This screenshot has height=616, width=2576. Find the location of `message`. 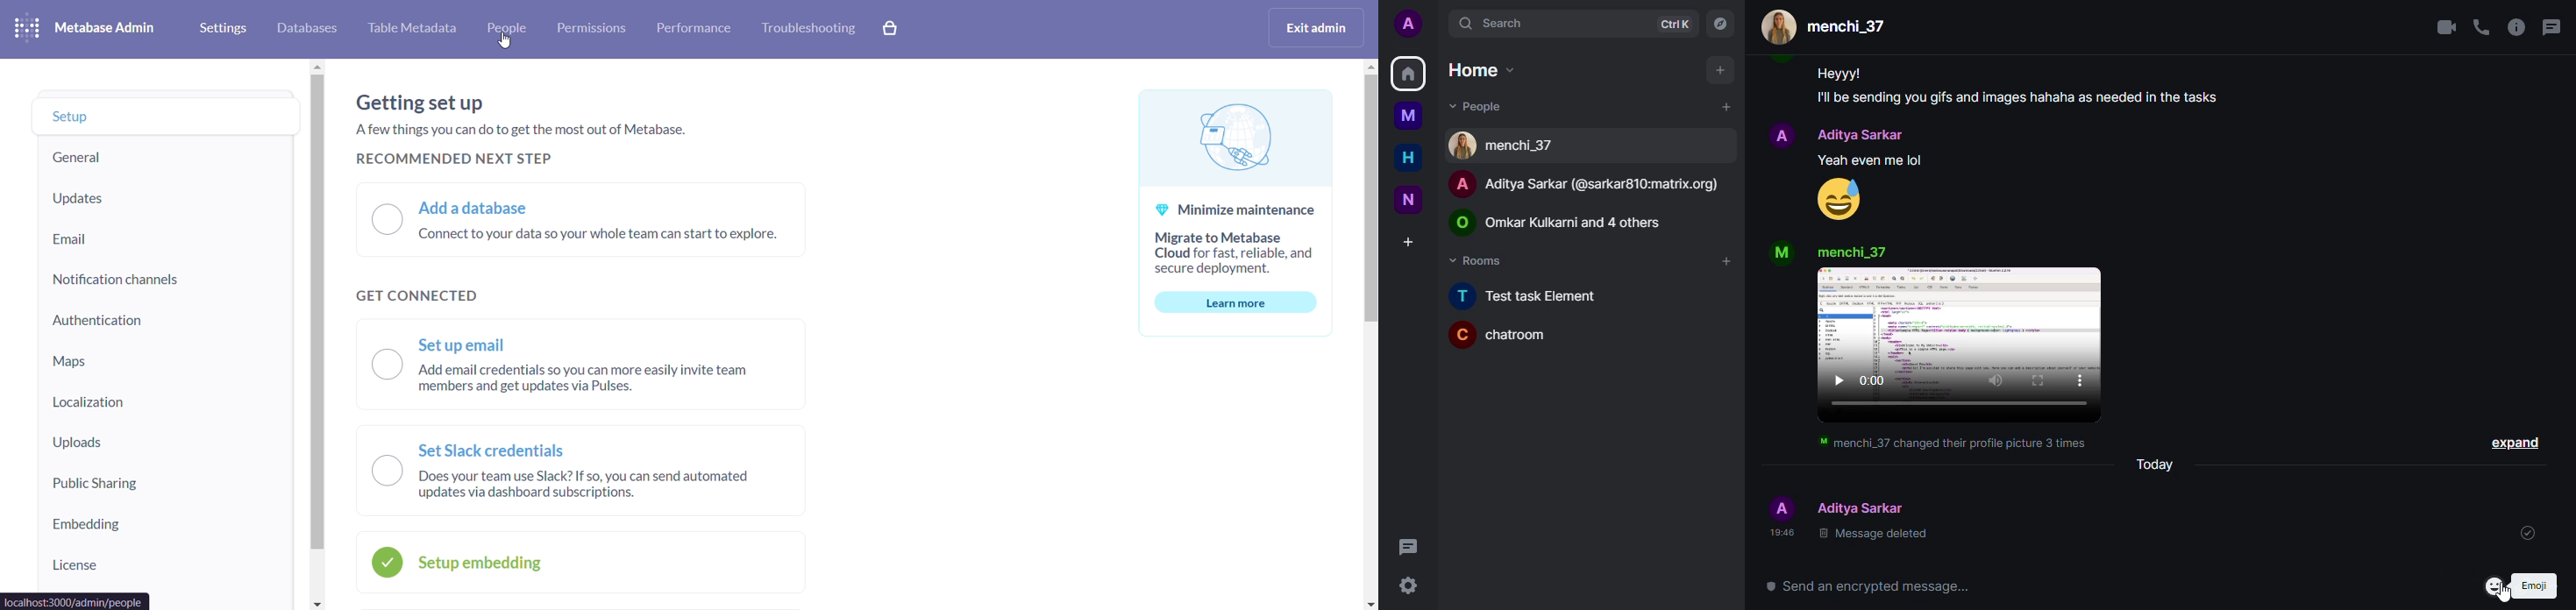

message is located at coordinates (1839, 74).